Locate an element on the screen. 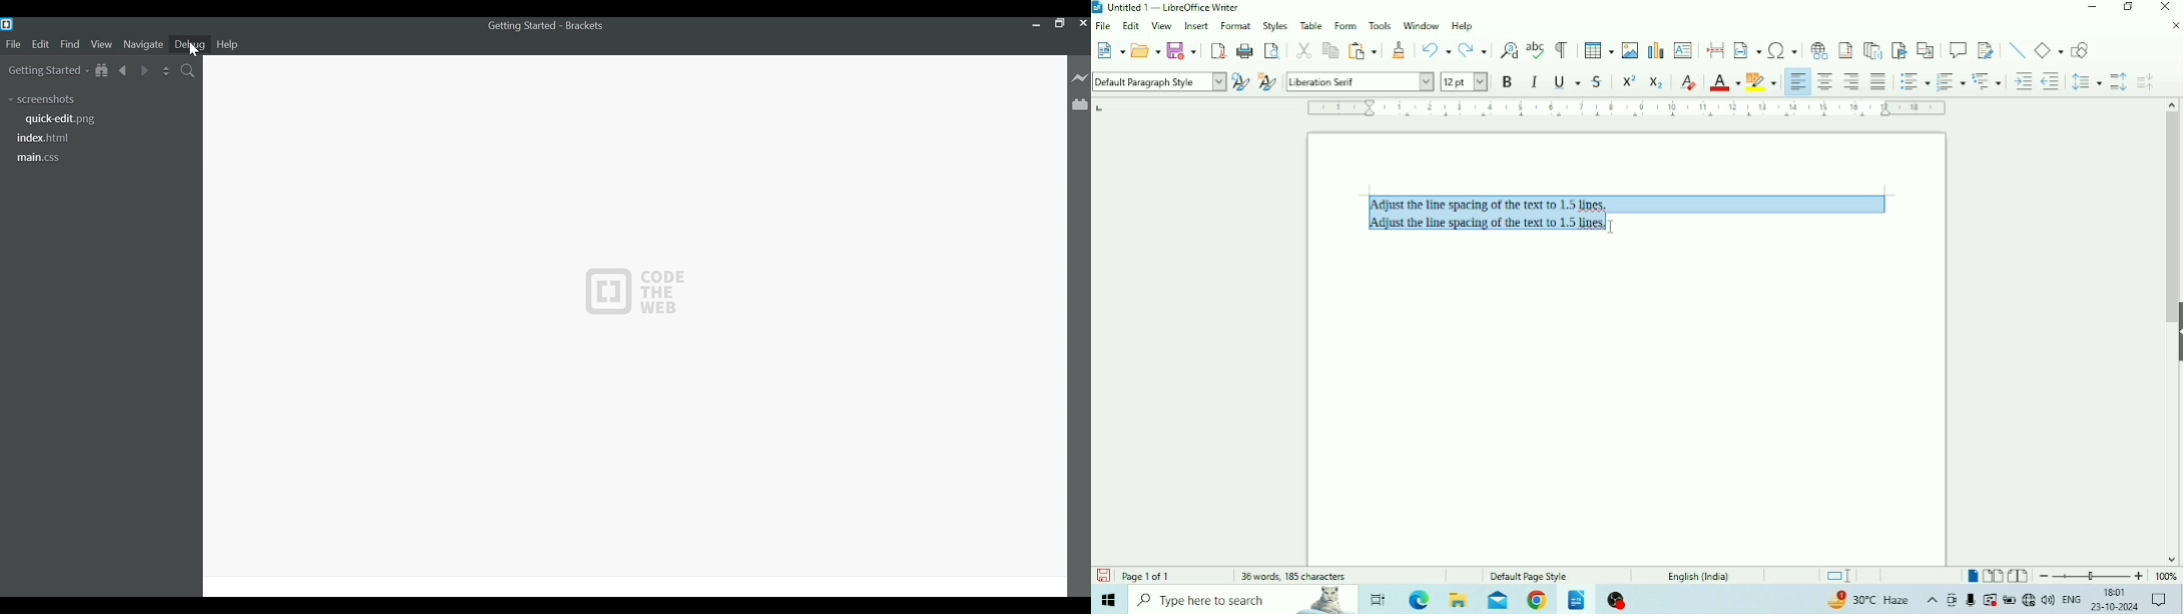  Close is located at coordinates (1084, 23).